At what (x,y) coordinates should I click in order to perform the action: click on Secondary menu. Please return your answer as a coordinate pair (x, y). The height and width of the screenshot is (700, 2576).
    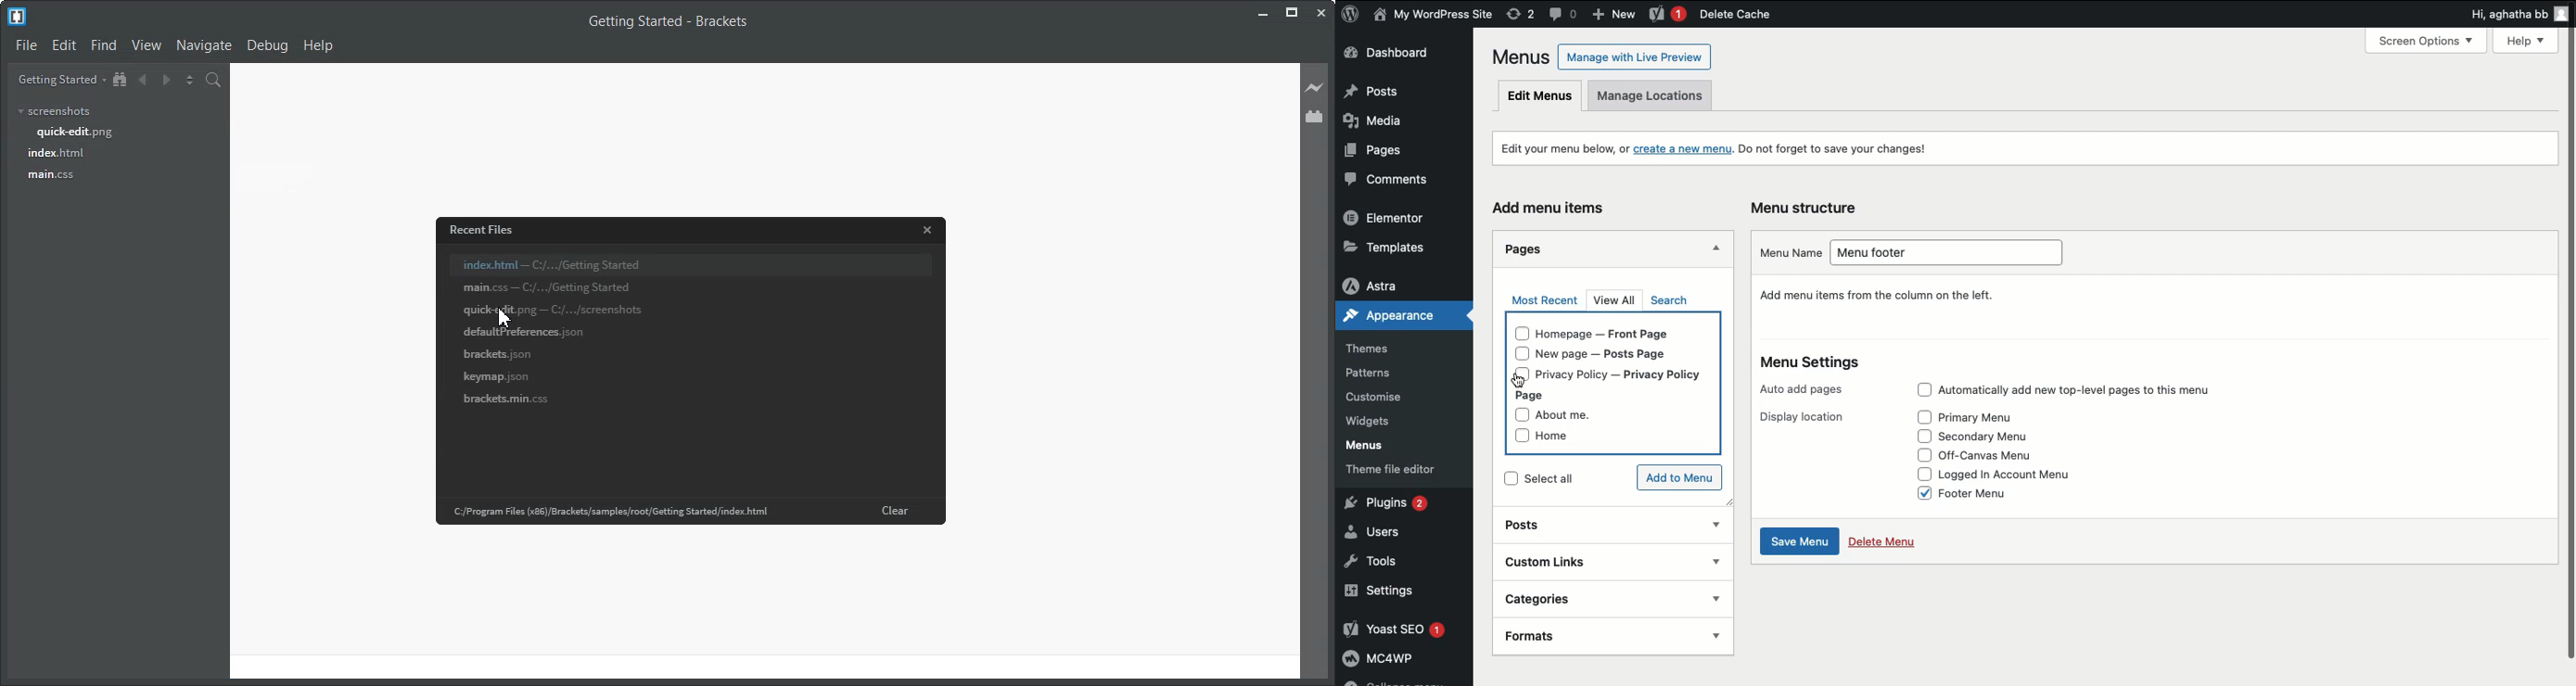
    Looking at the image, I should click on (1992, 436).